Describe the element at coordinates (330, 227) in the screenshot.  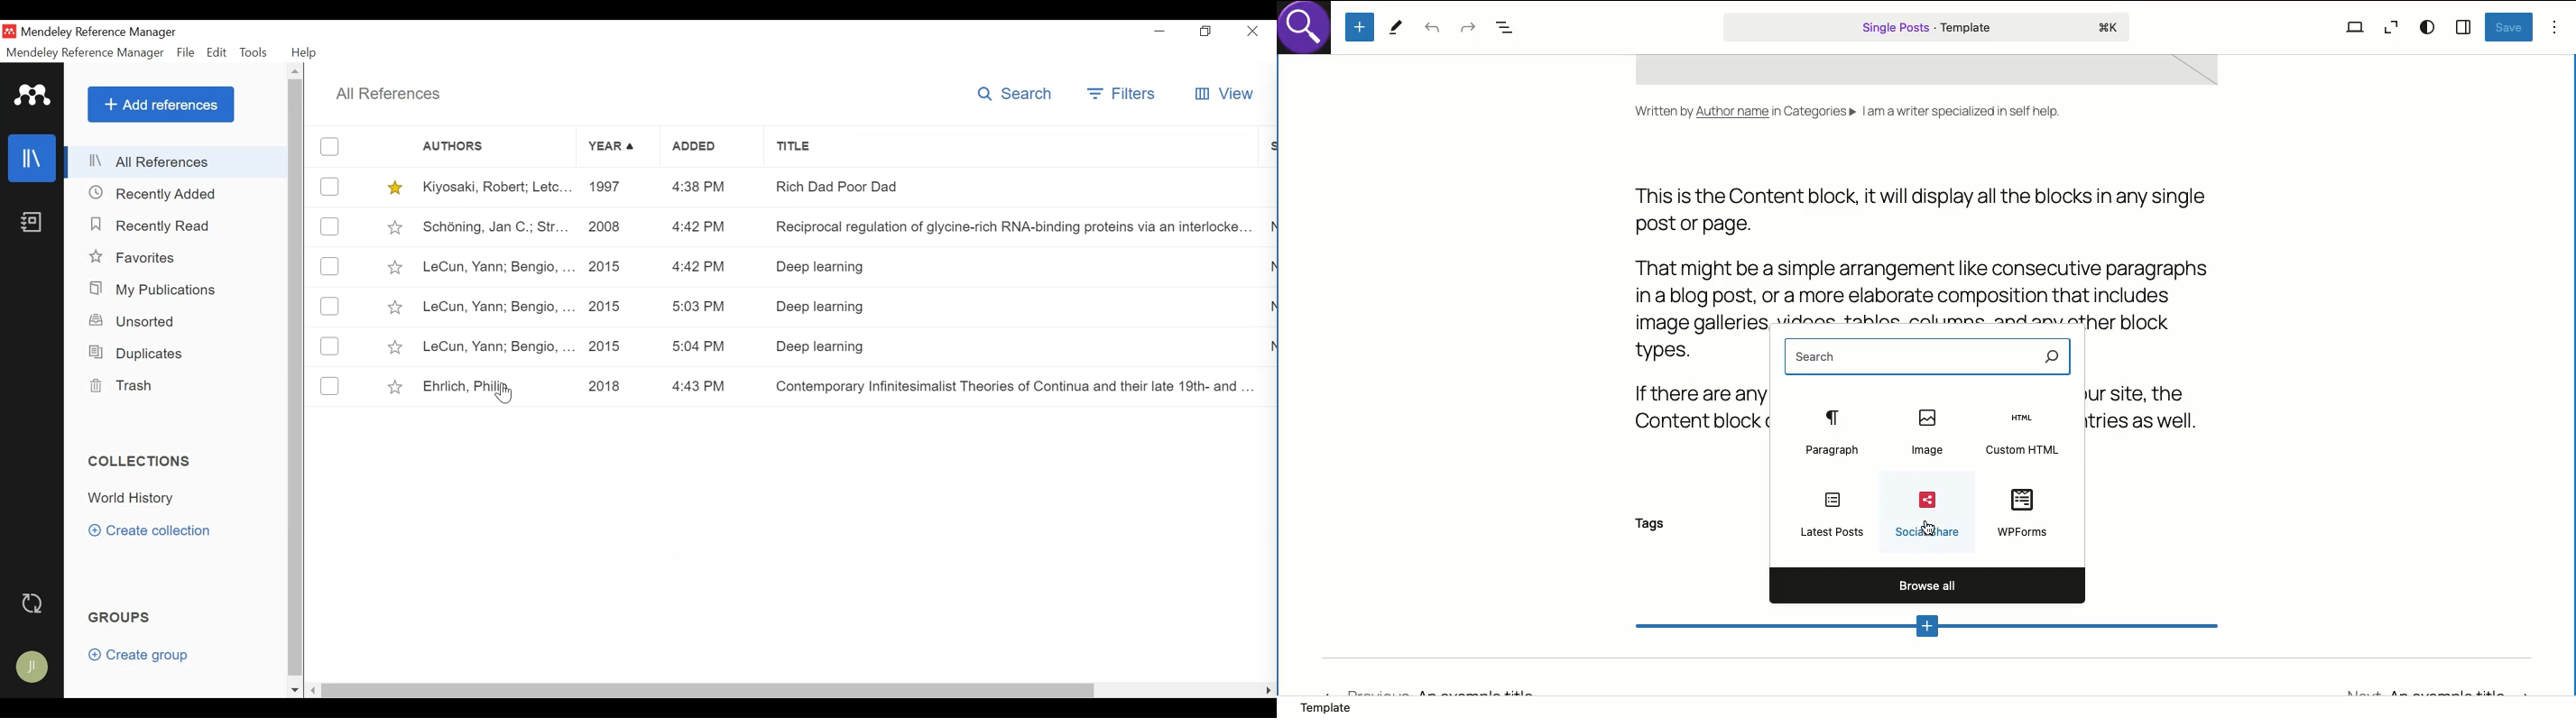
I see `(un)Select` at that location.